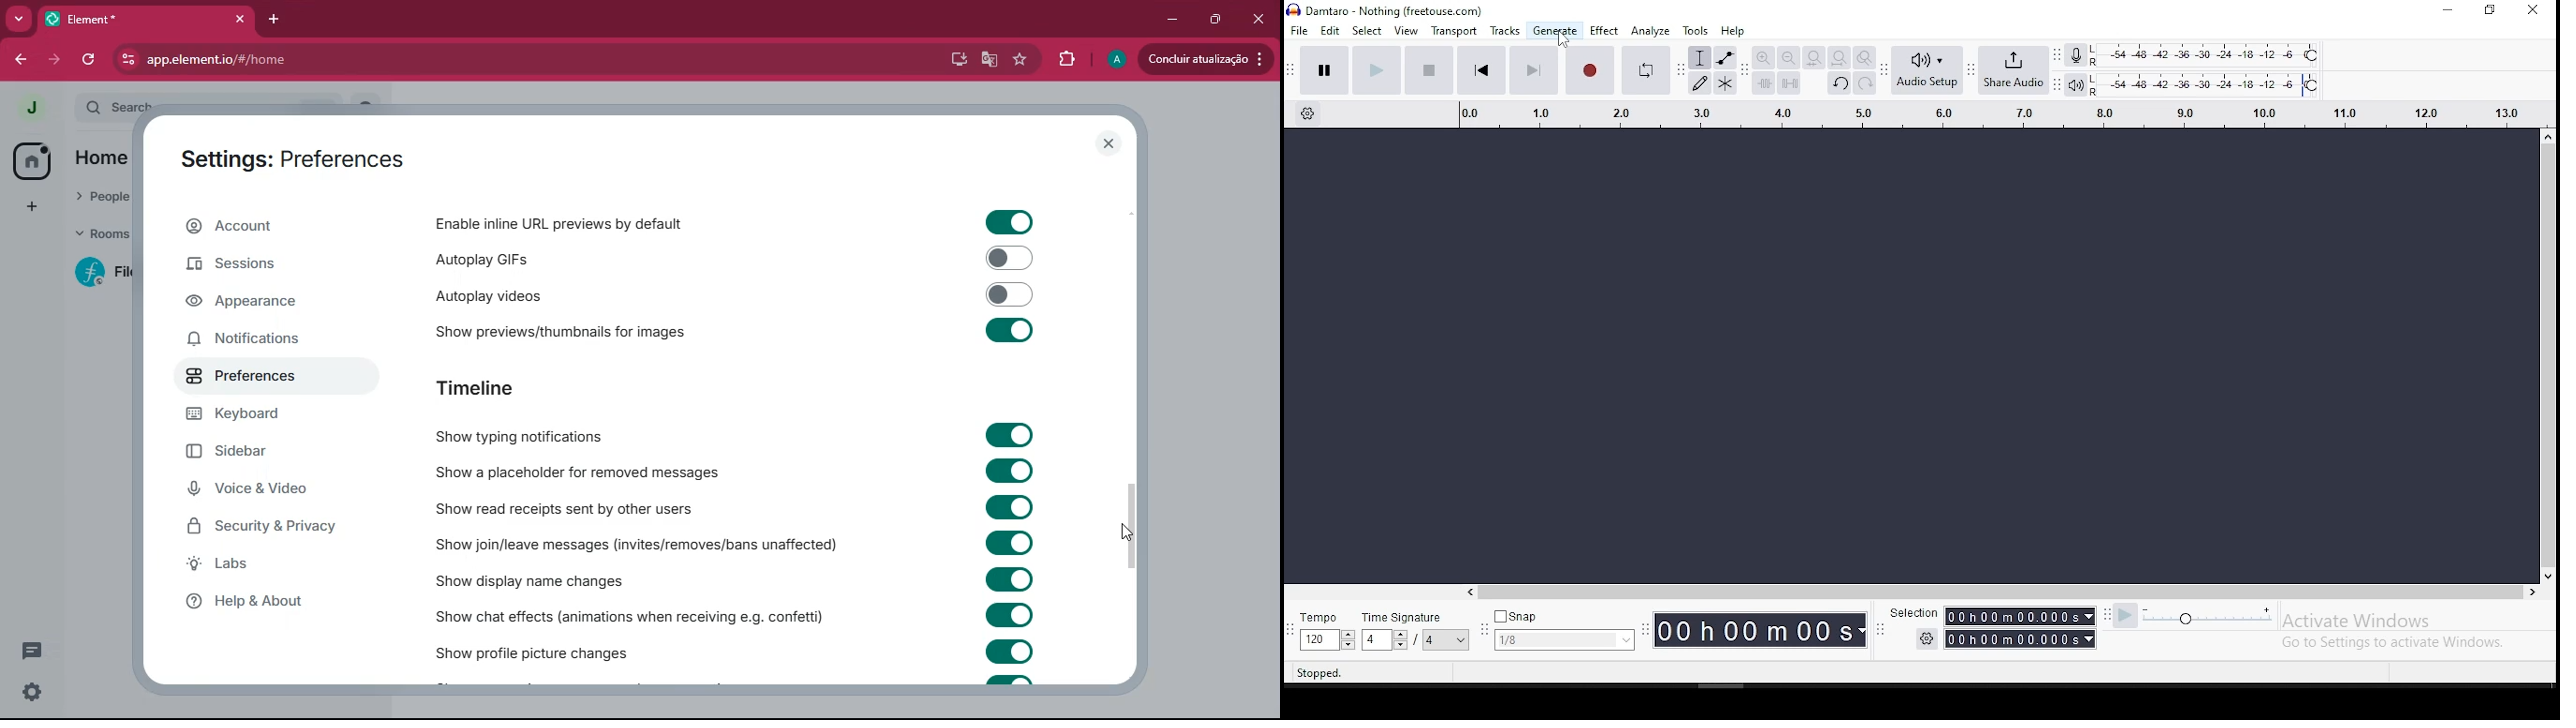 The image size is (2576, 728). What do you see at coordinates (1764, 588) in the screenshot?
I see `horizontal scroll bar` at bounding box center [1764, 588].